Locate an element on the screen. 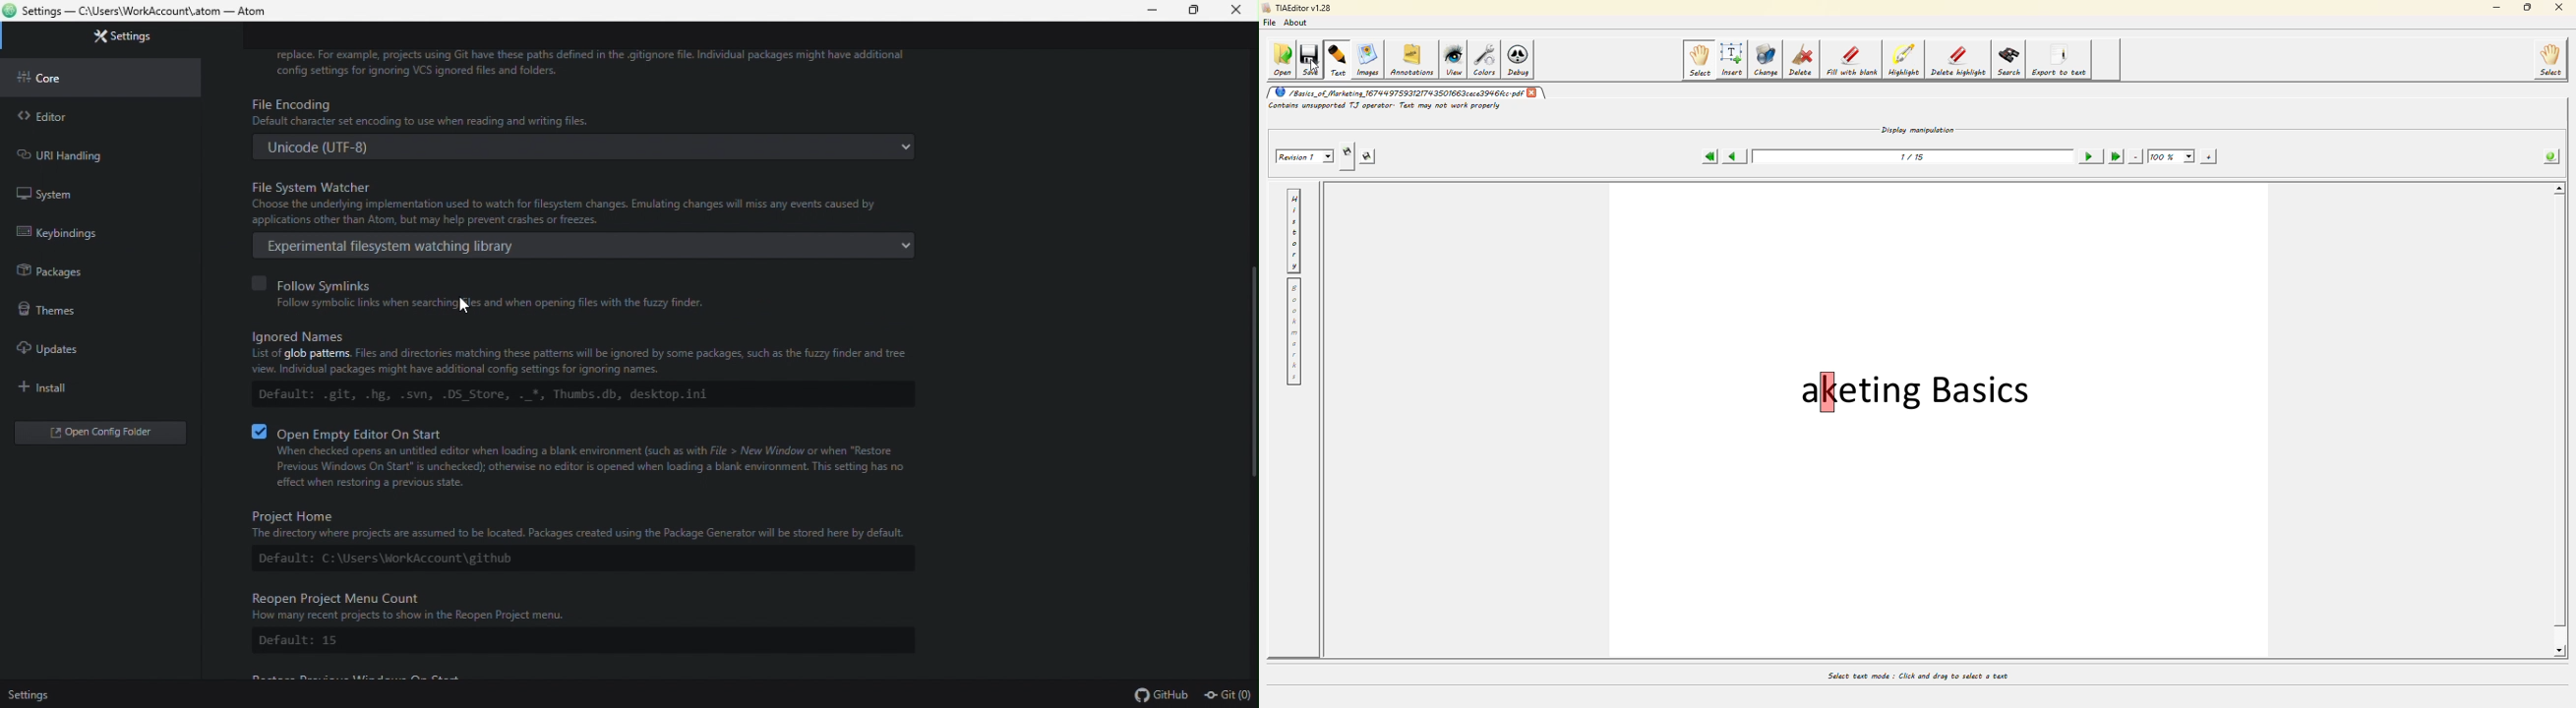  URL handling is located at coordinates (90, 152).